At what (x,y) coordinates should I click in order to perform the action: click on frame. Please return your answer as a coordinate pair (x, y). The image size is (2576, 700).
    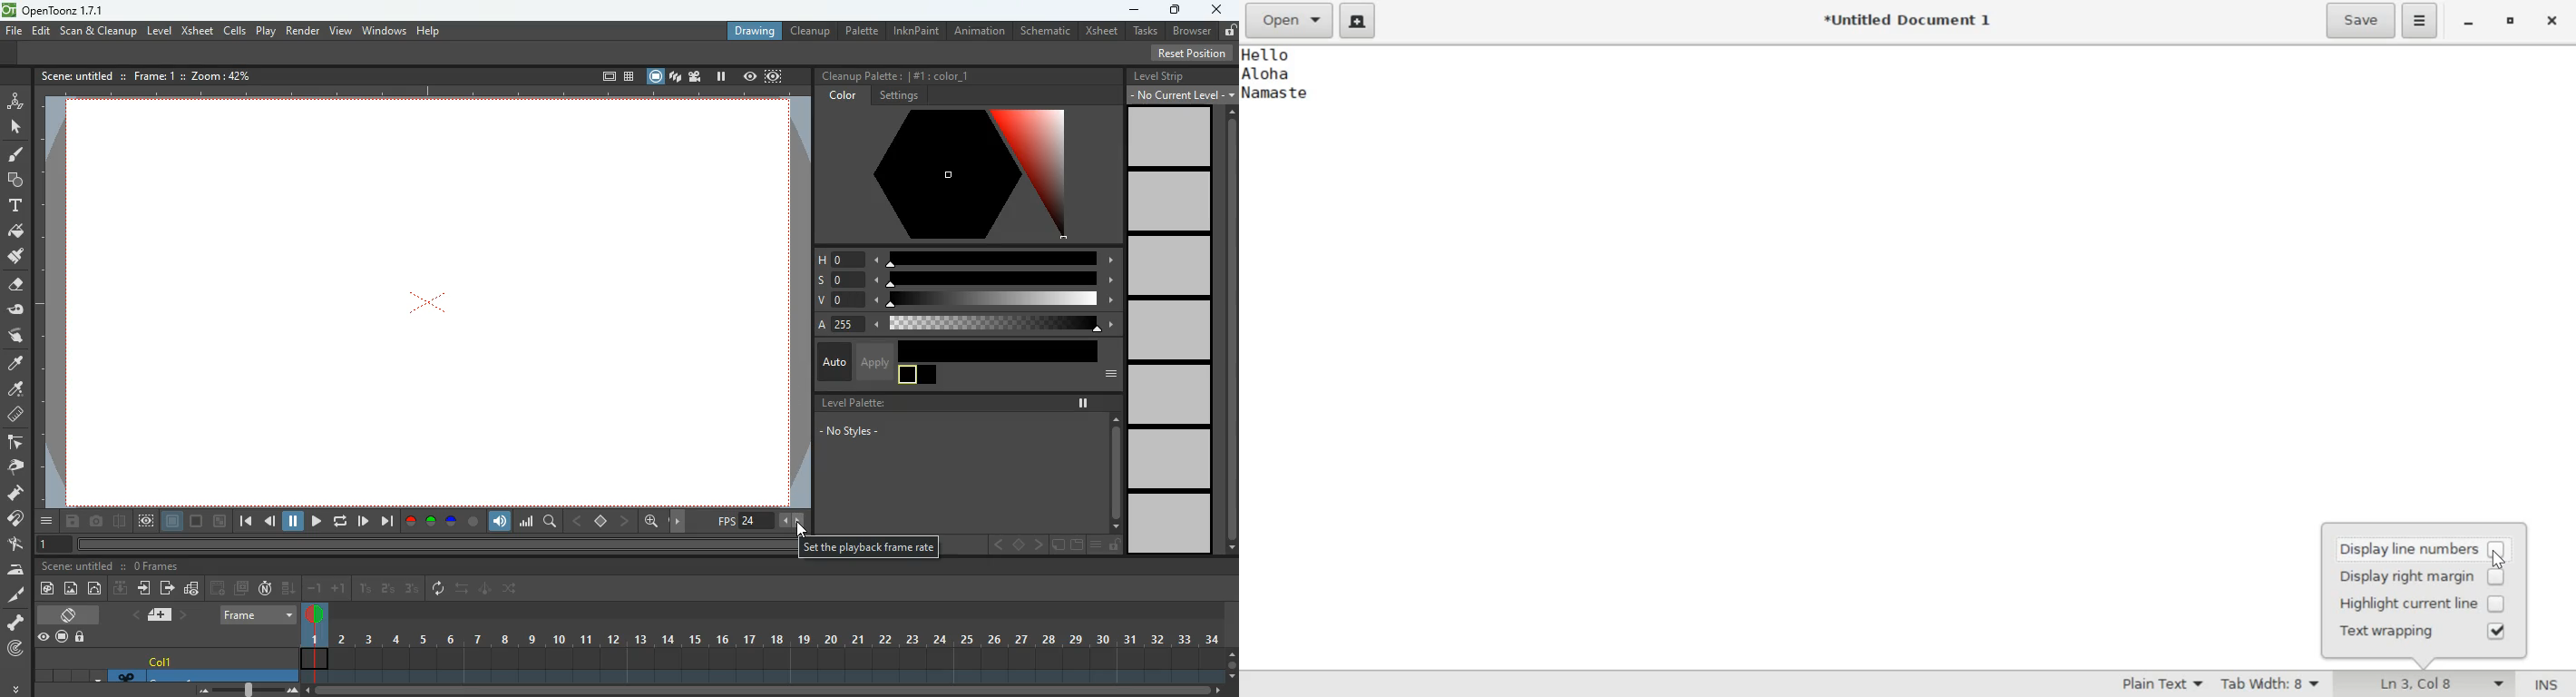
    Looking at the image, I should click on (256, 616).